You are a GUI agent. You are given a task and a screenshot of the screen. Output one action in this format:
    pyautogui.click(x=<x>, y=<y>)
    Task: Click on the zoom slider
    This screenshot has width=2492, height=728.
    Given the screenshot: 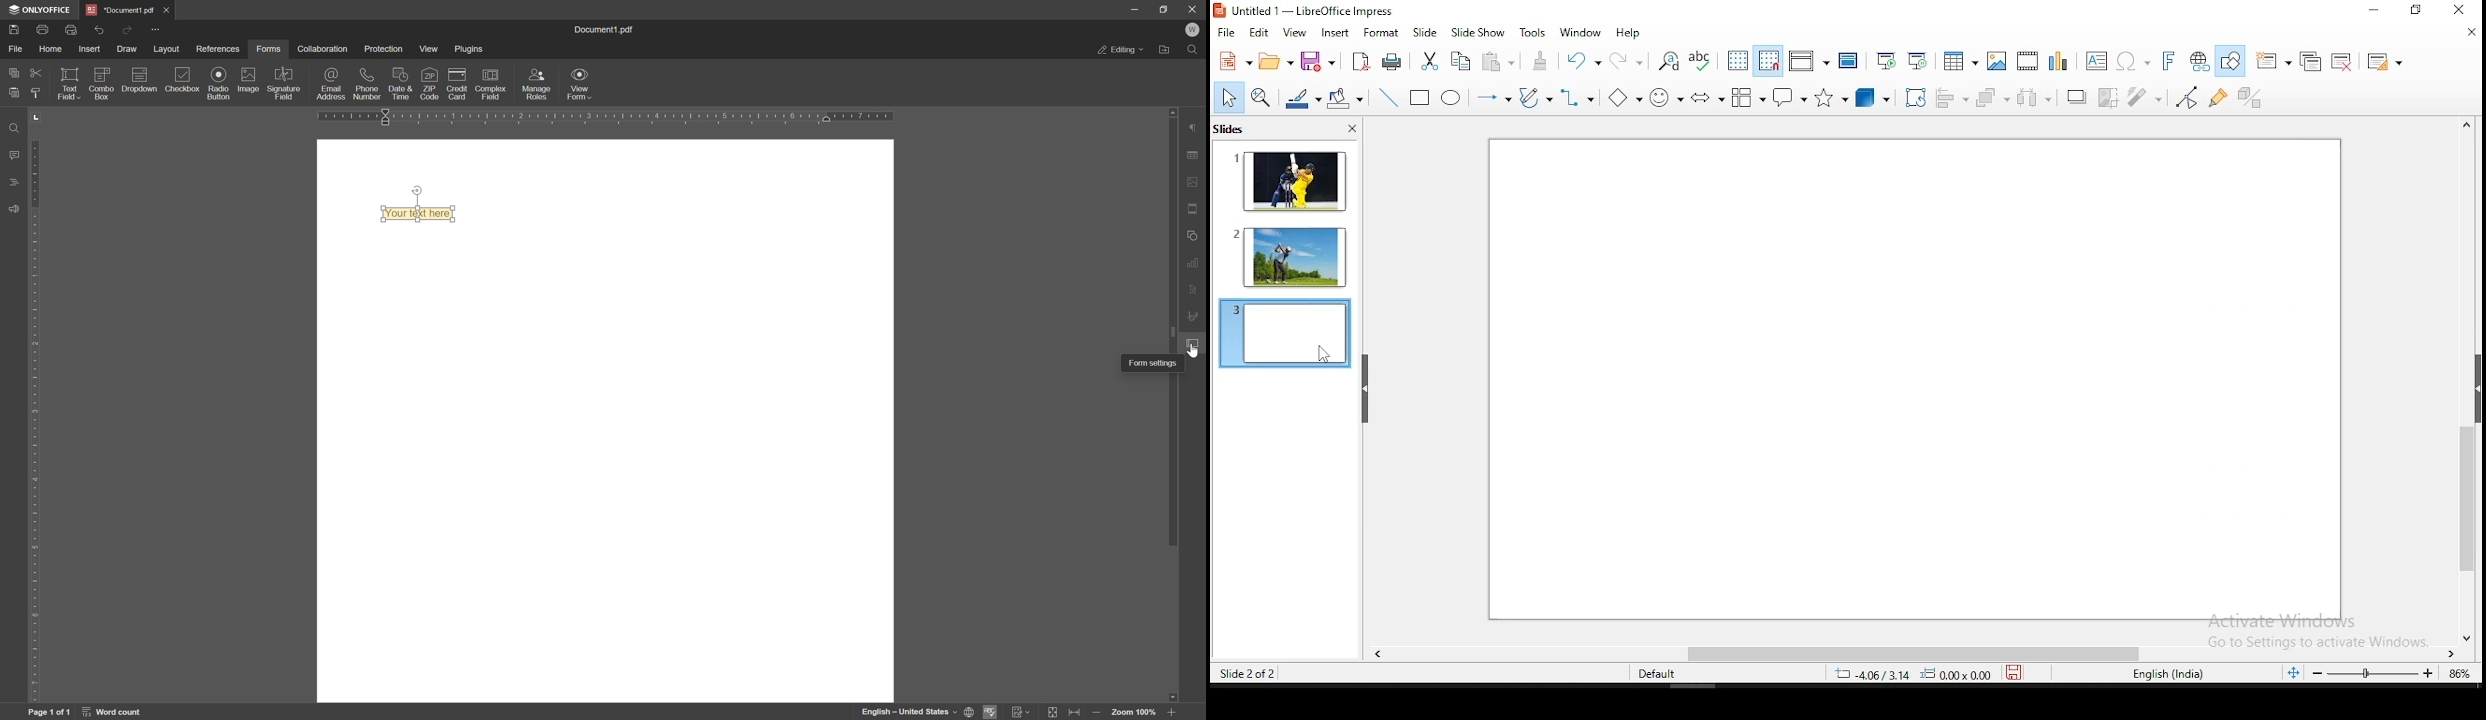 What is the action you would take?
    pyautogui.click(x=2372, y=674)
    